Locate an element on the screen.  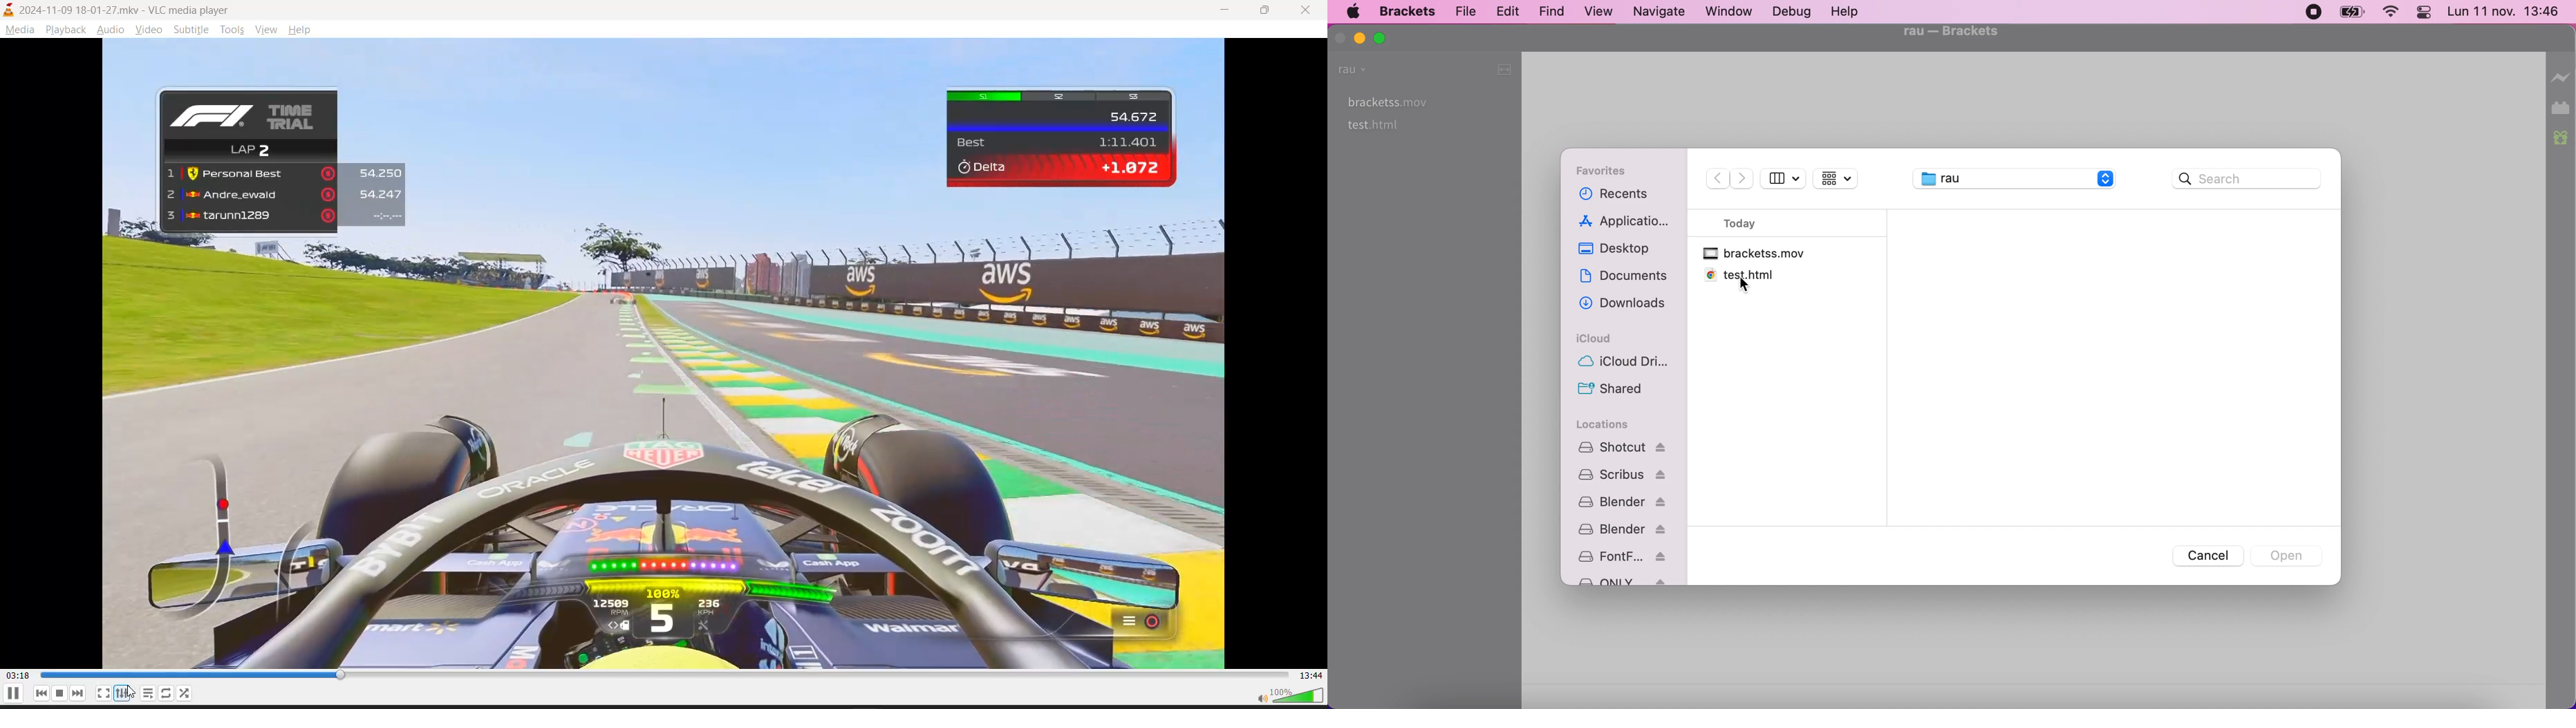
folders is located at coordinates (2016, 180).